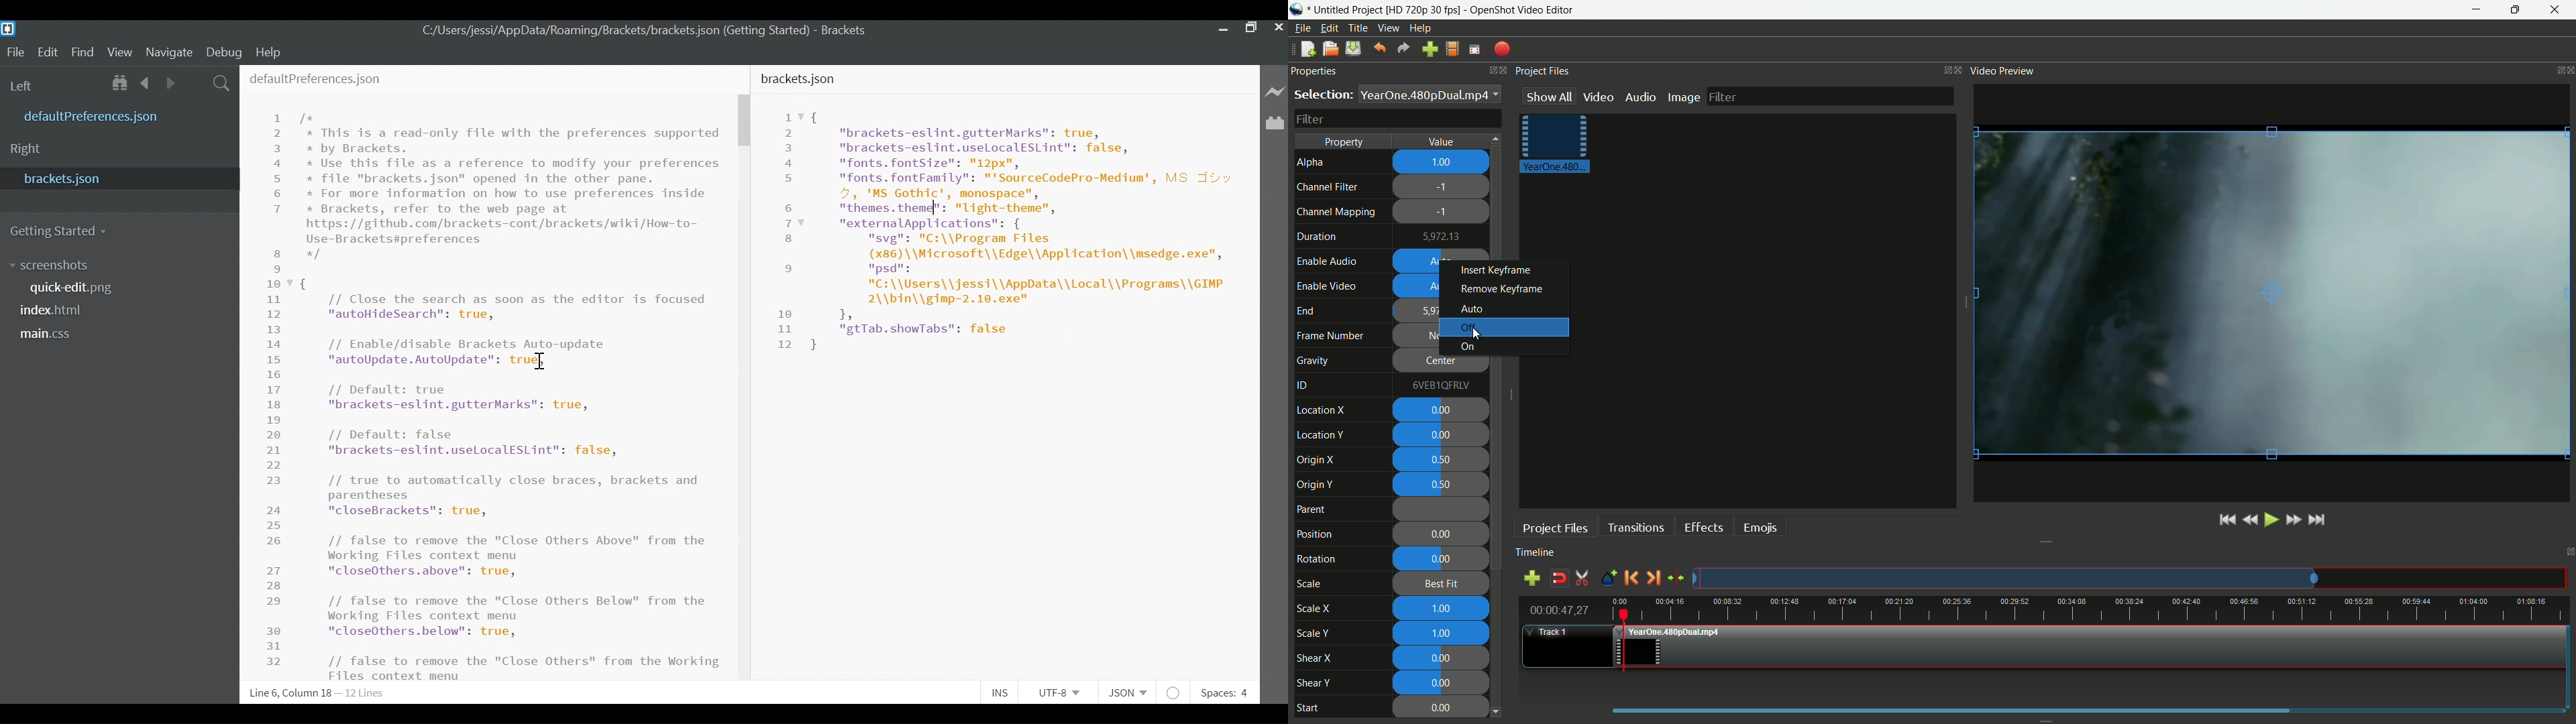 This screenshot has width=2576, height=728. What do you see at coordinates (56, 309) in the screenshot?
I see `index.html` at bounding box center [56, 309].